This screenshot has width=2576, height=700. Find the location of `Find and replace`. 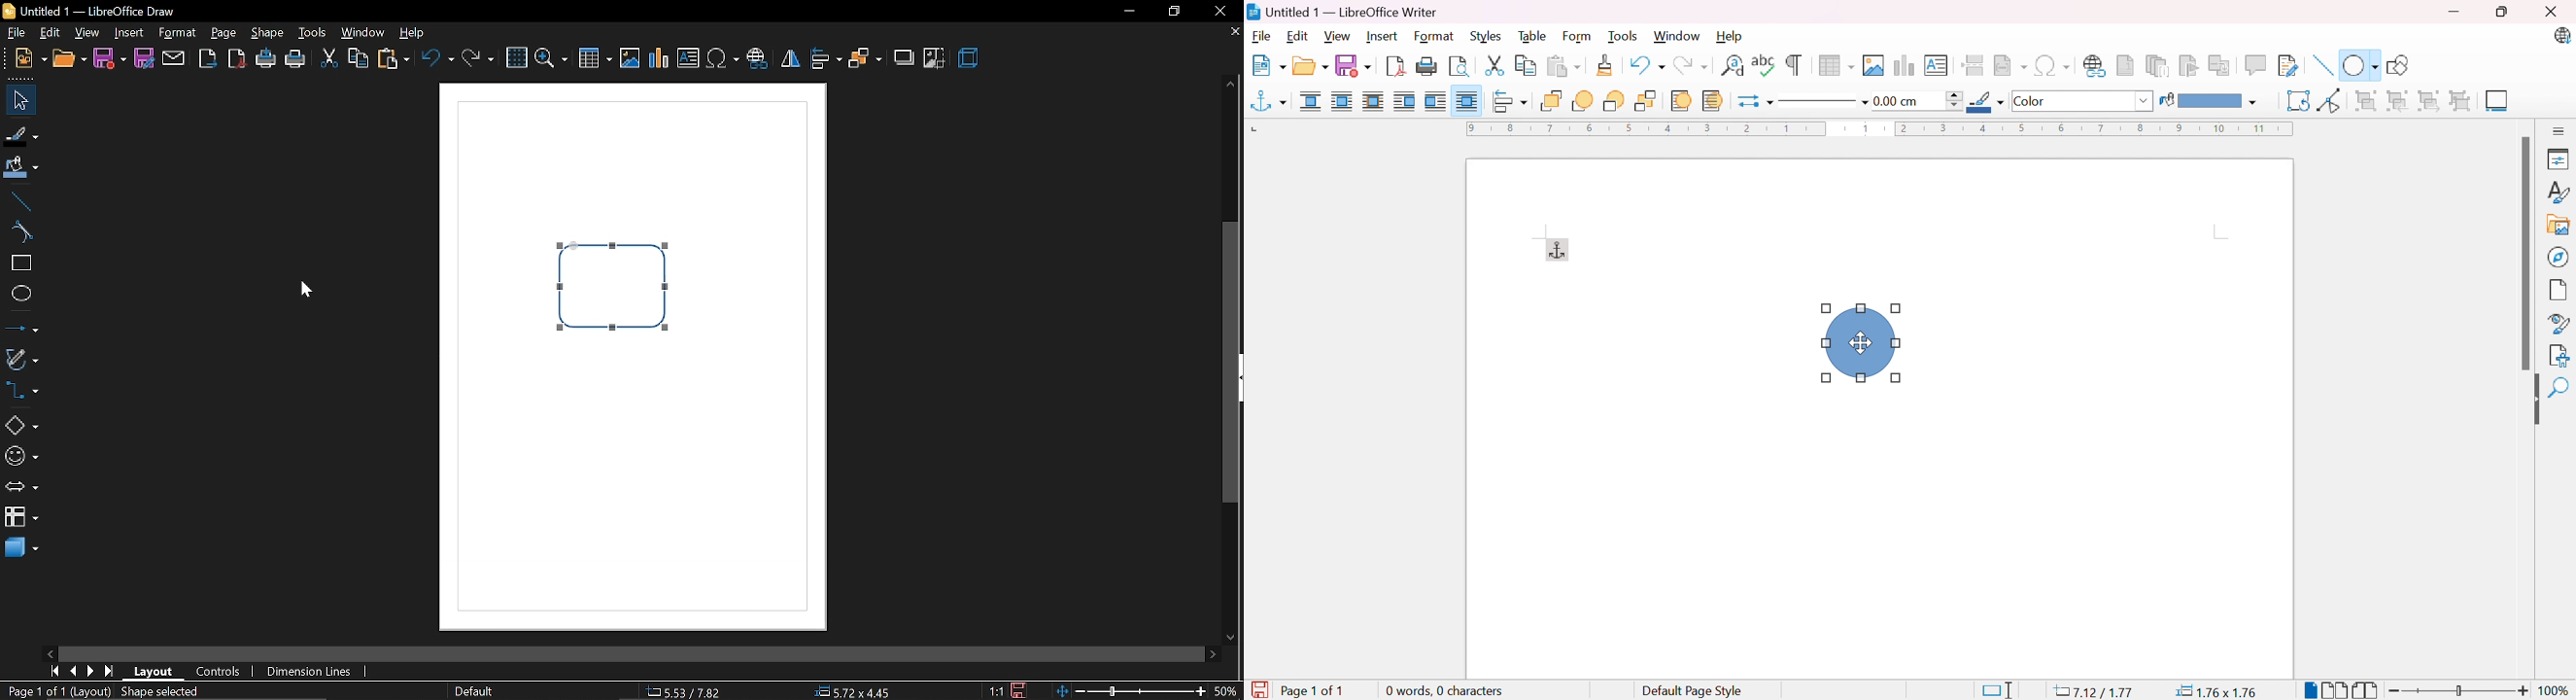

Find and replace is located at coordinates (1731, 65).